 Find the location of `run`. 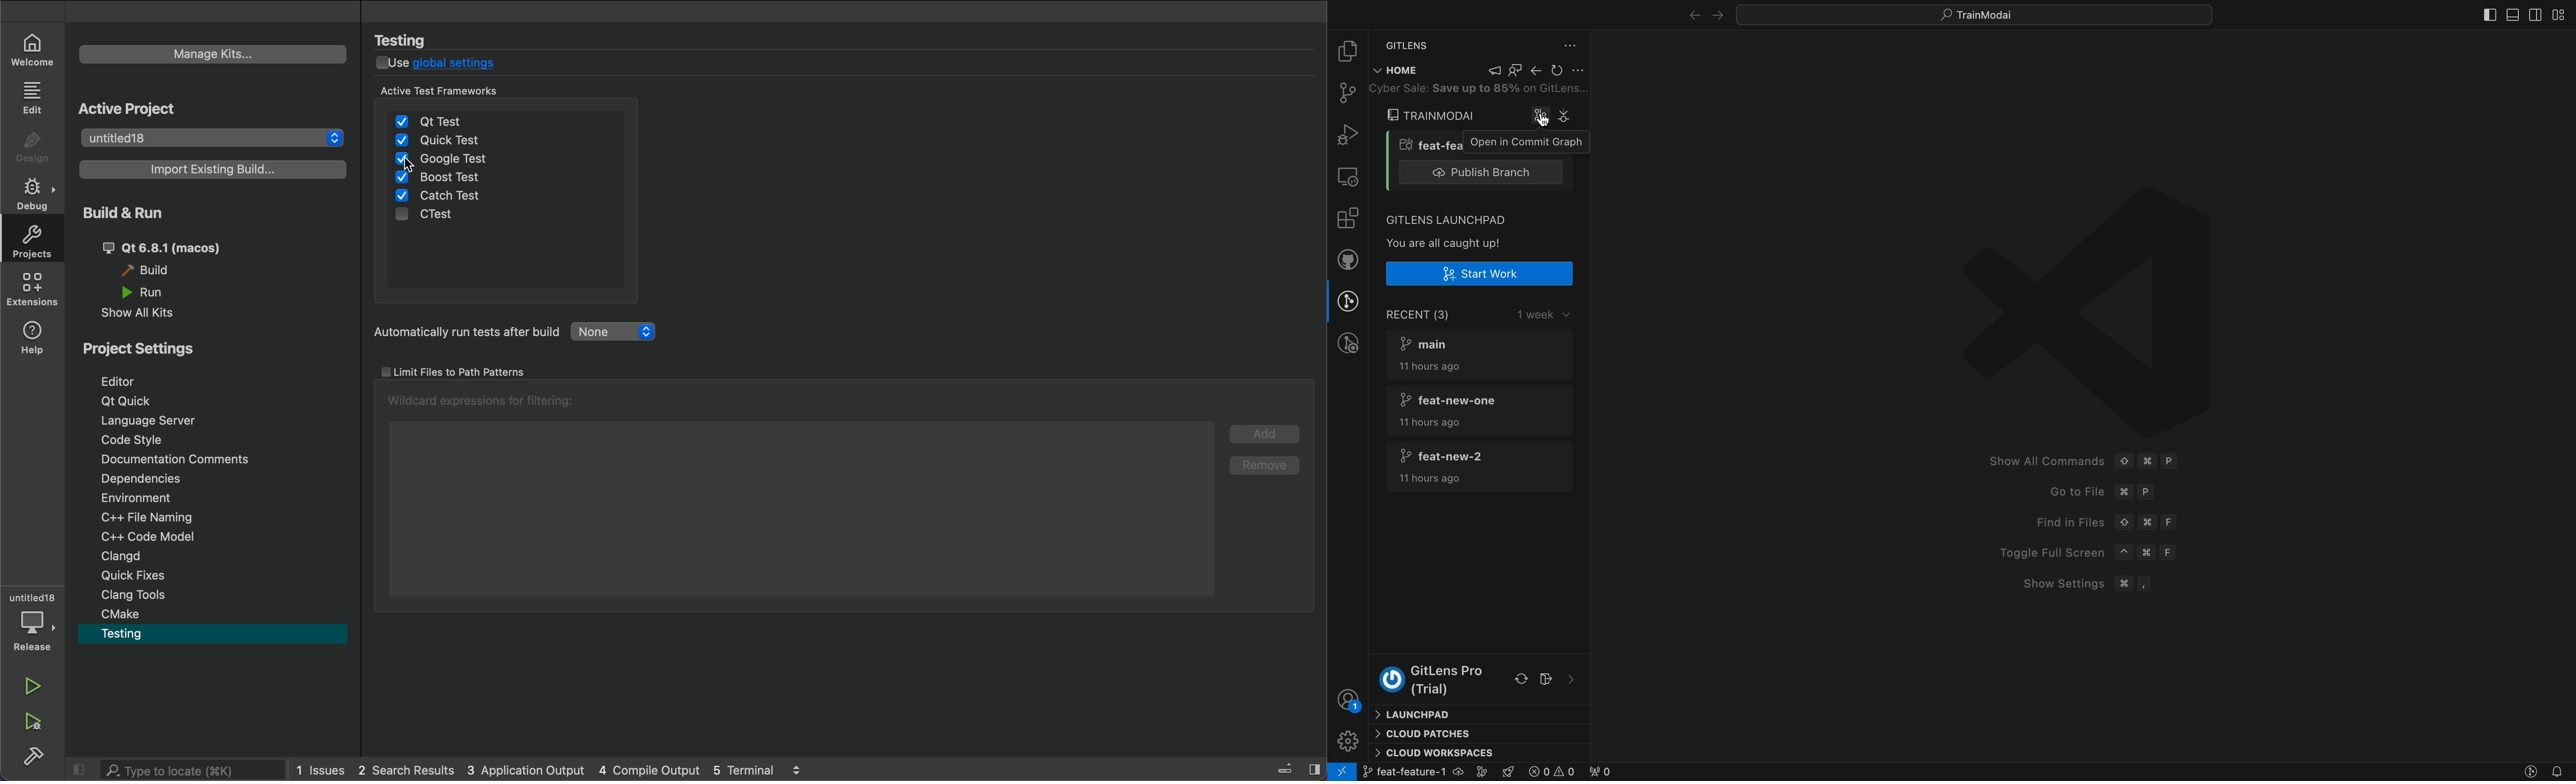

run is located at coordinates (30, 688).